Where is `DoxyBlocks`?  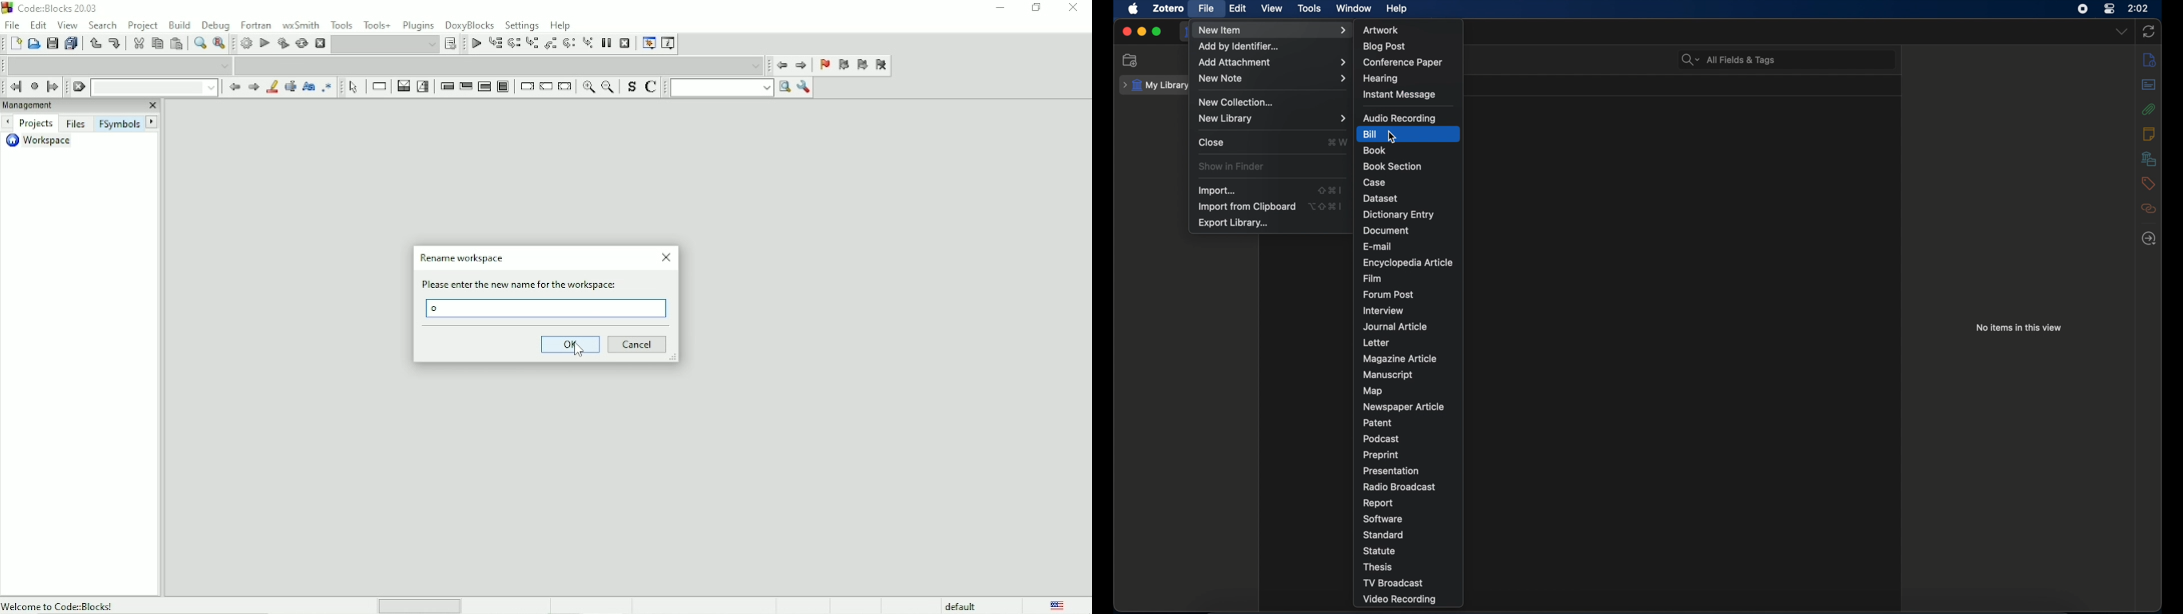
DoxyBlocks is located at coordinates (470, 23).